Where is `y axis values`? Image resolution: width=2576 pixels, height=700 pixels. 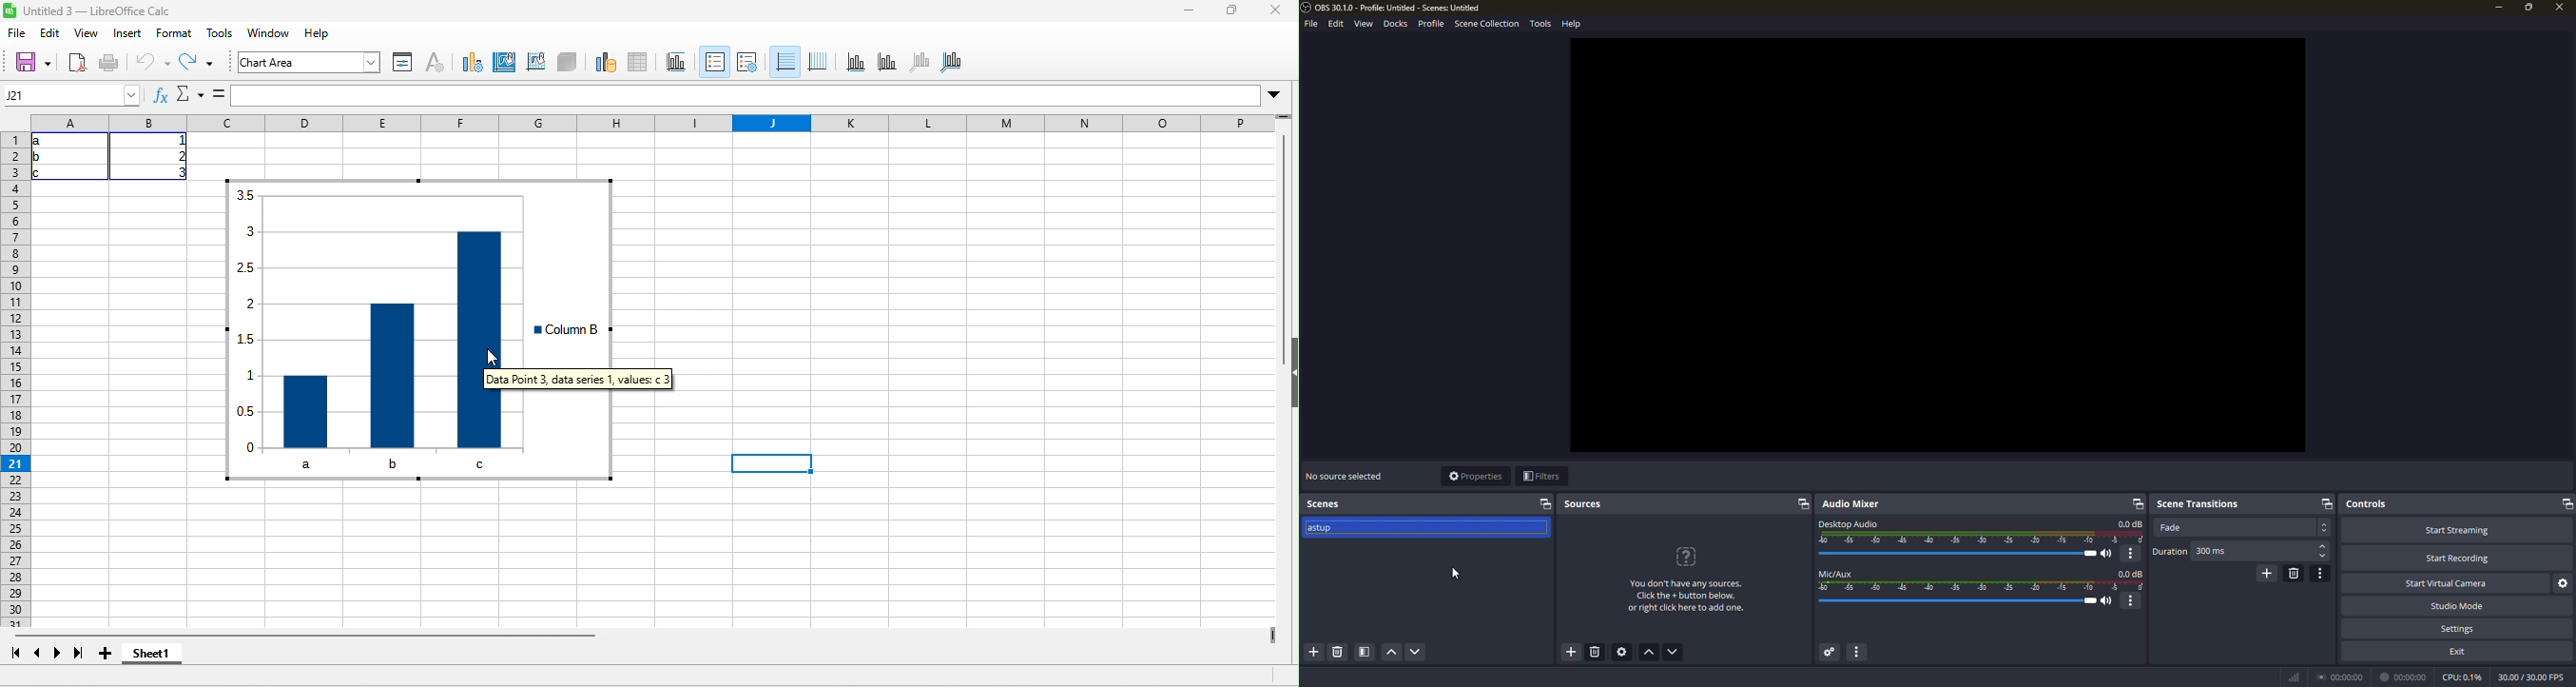 y axis values is located at coordinates (246, 322).